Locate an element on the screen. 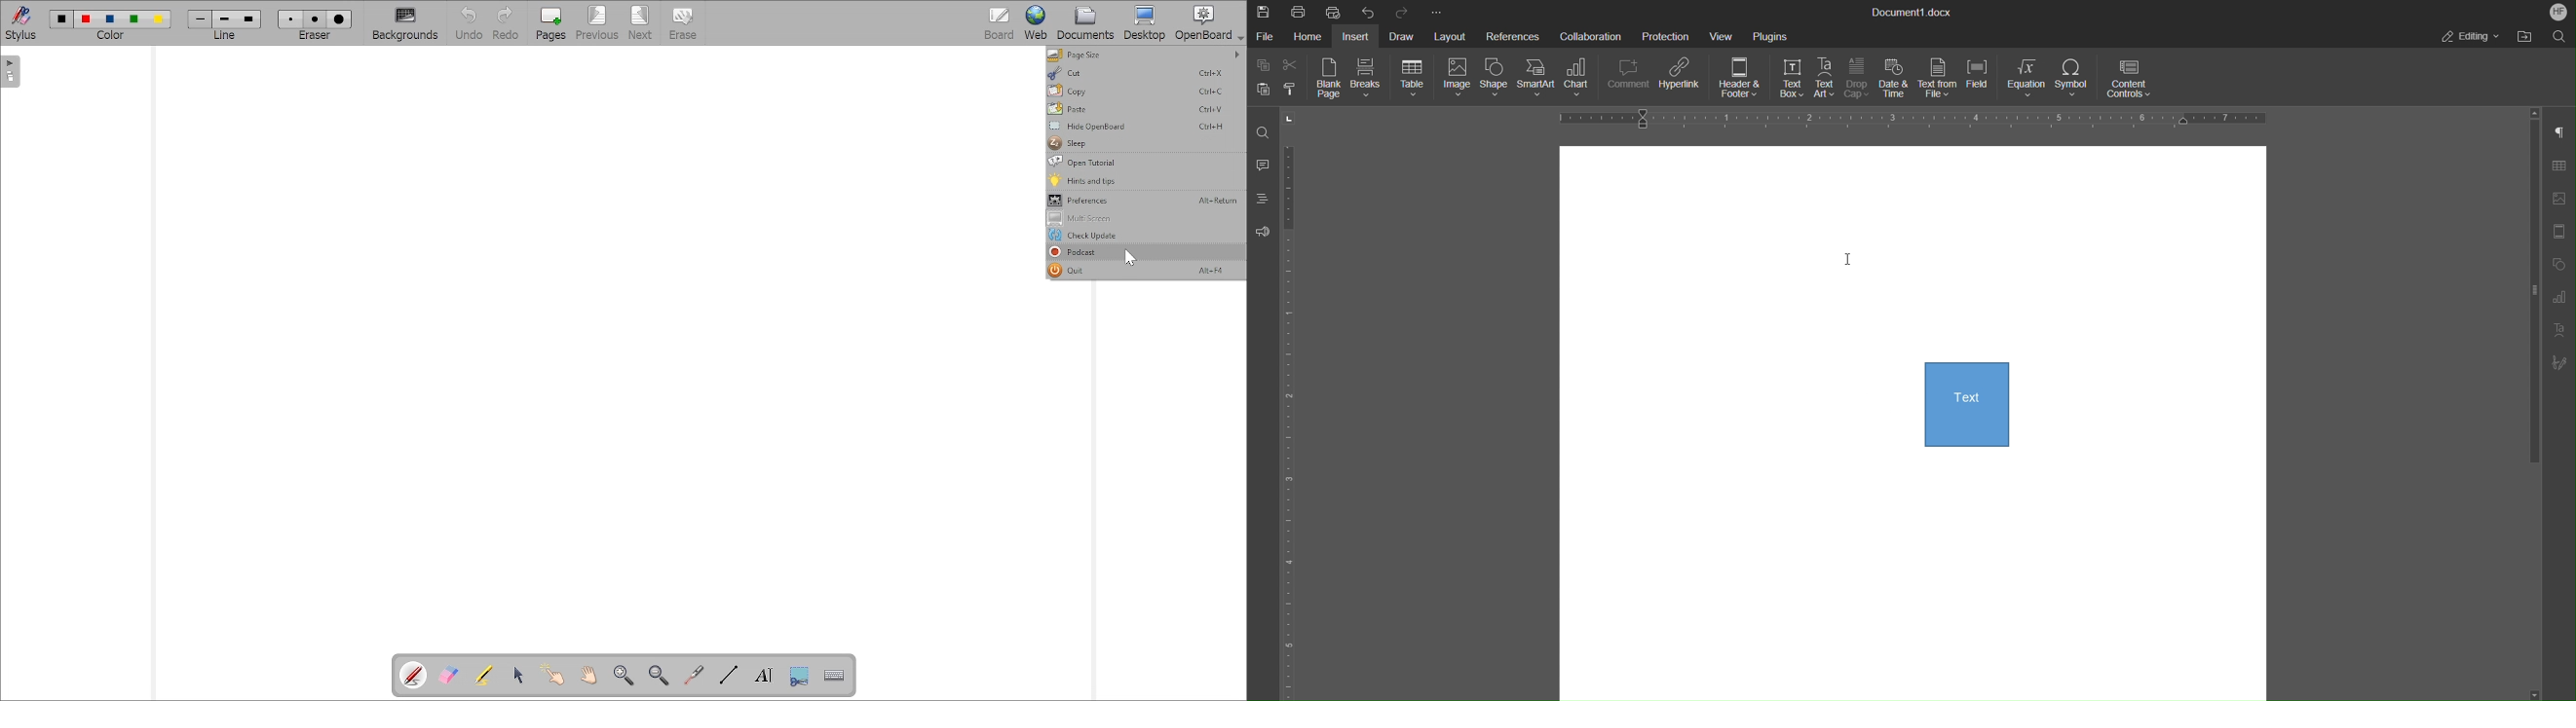 This screenshot has height=728, width=2576. Draw is located at coordinates (1405, 35).